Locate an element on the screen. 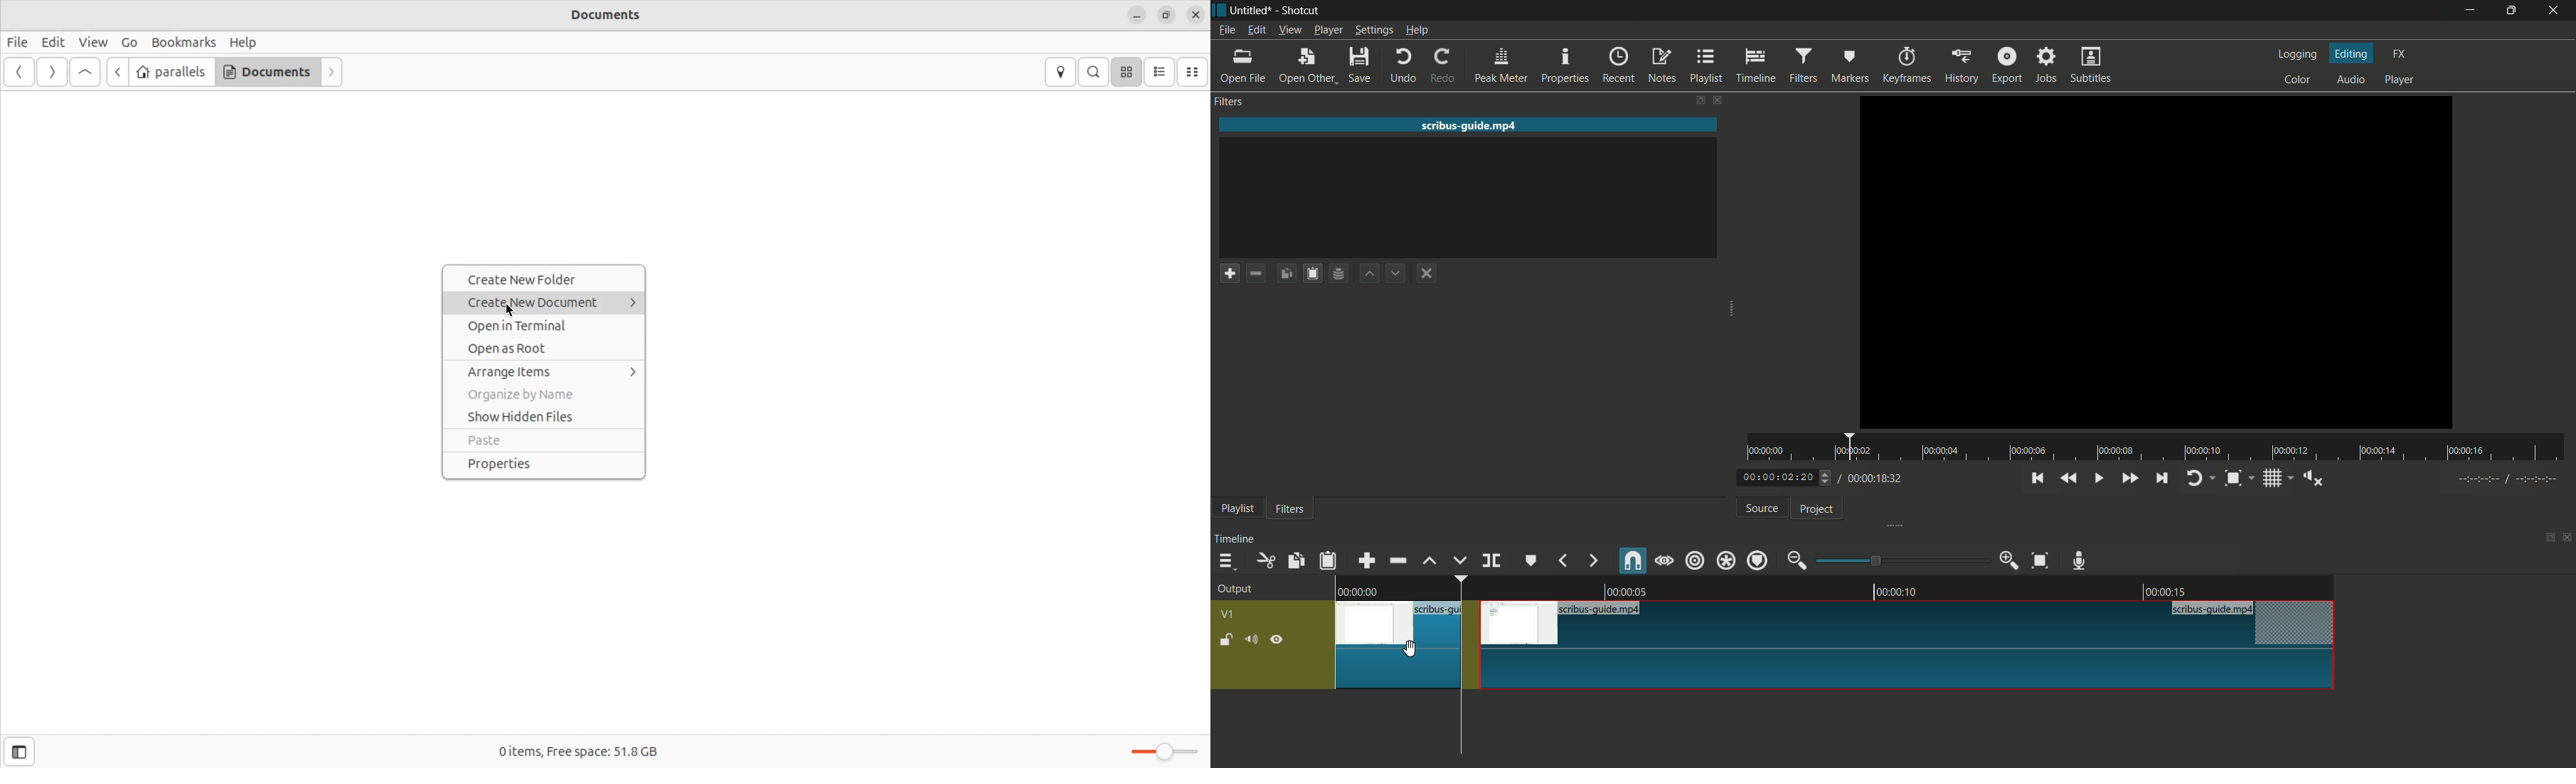 This screenshot has width=2576, height=784. view menu is located at coordinates (1291, 30).